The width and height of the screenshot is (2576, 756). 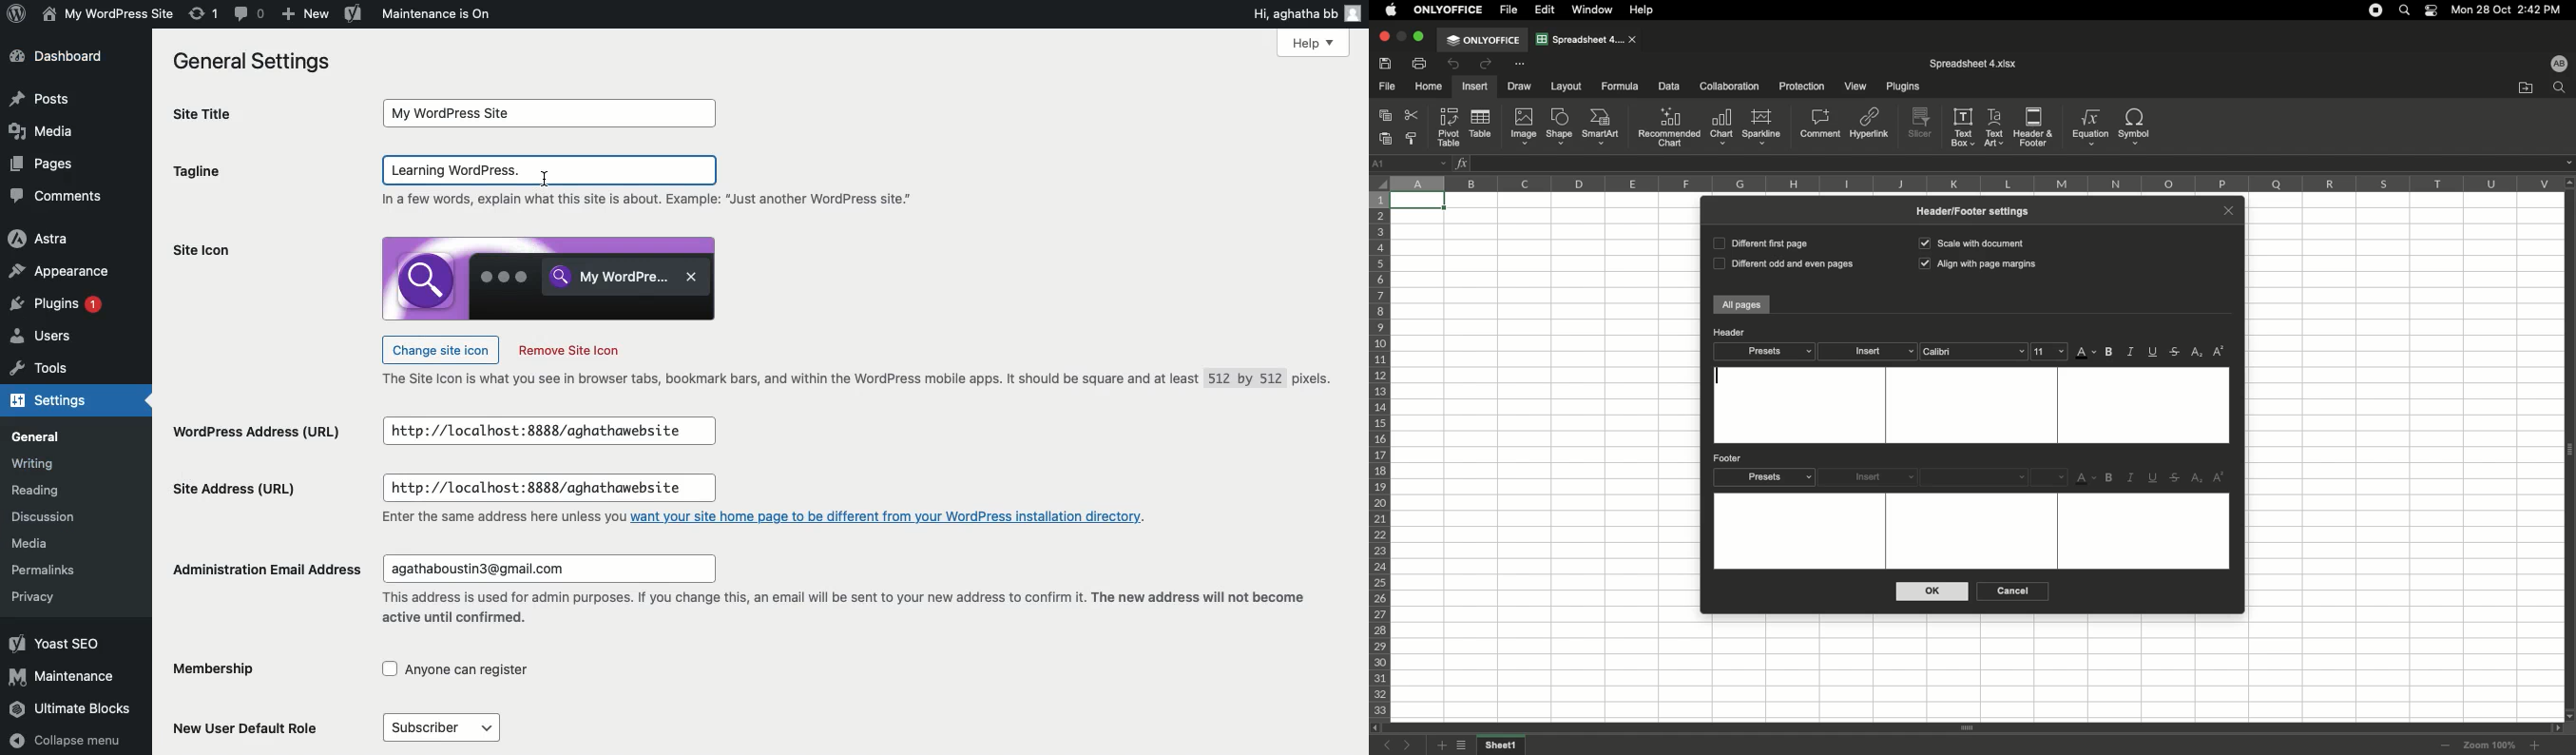 I want to click on Panel, so click(x=2569, y=450).